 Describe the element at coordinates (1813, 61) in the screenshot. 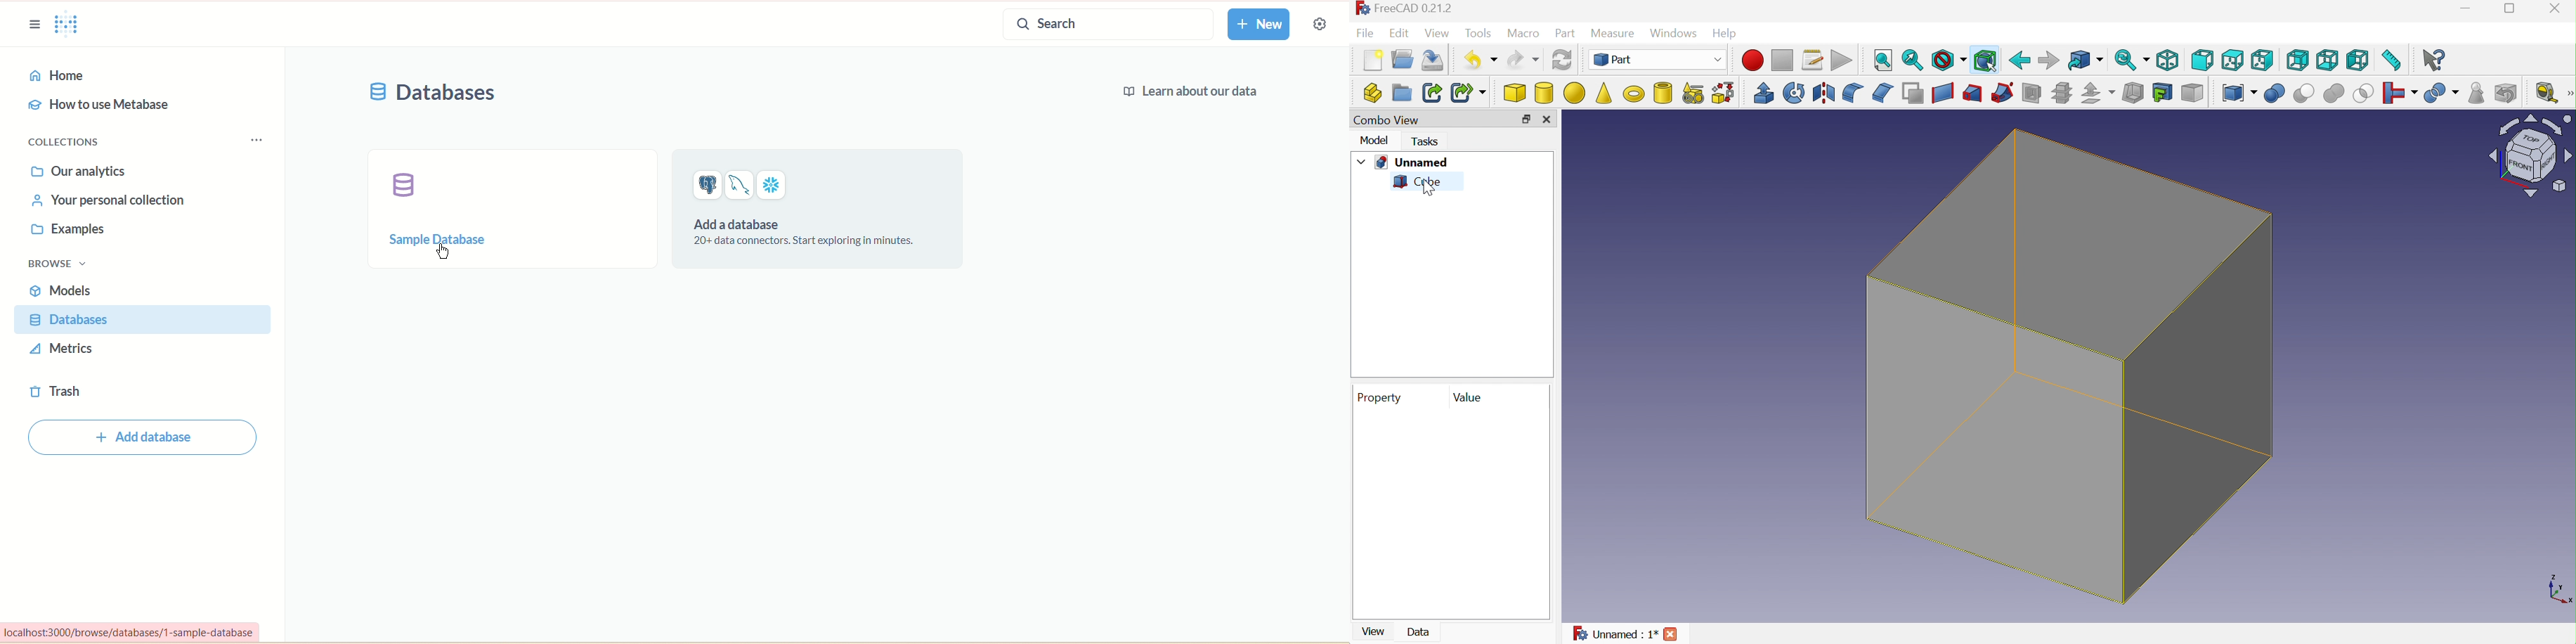

I see `Macros` at that location.